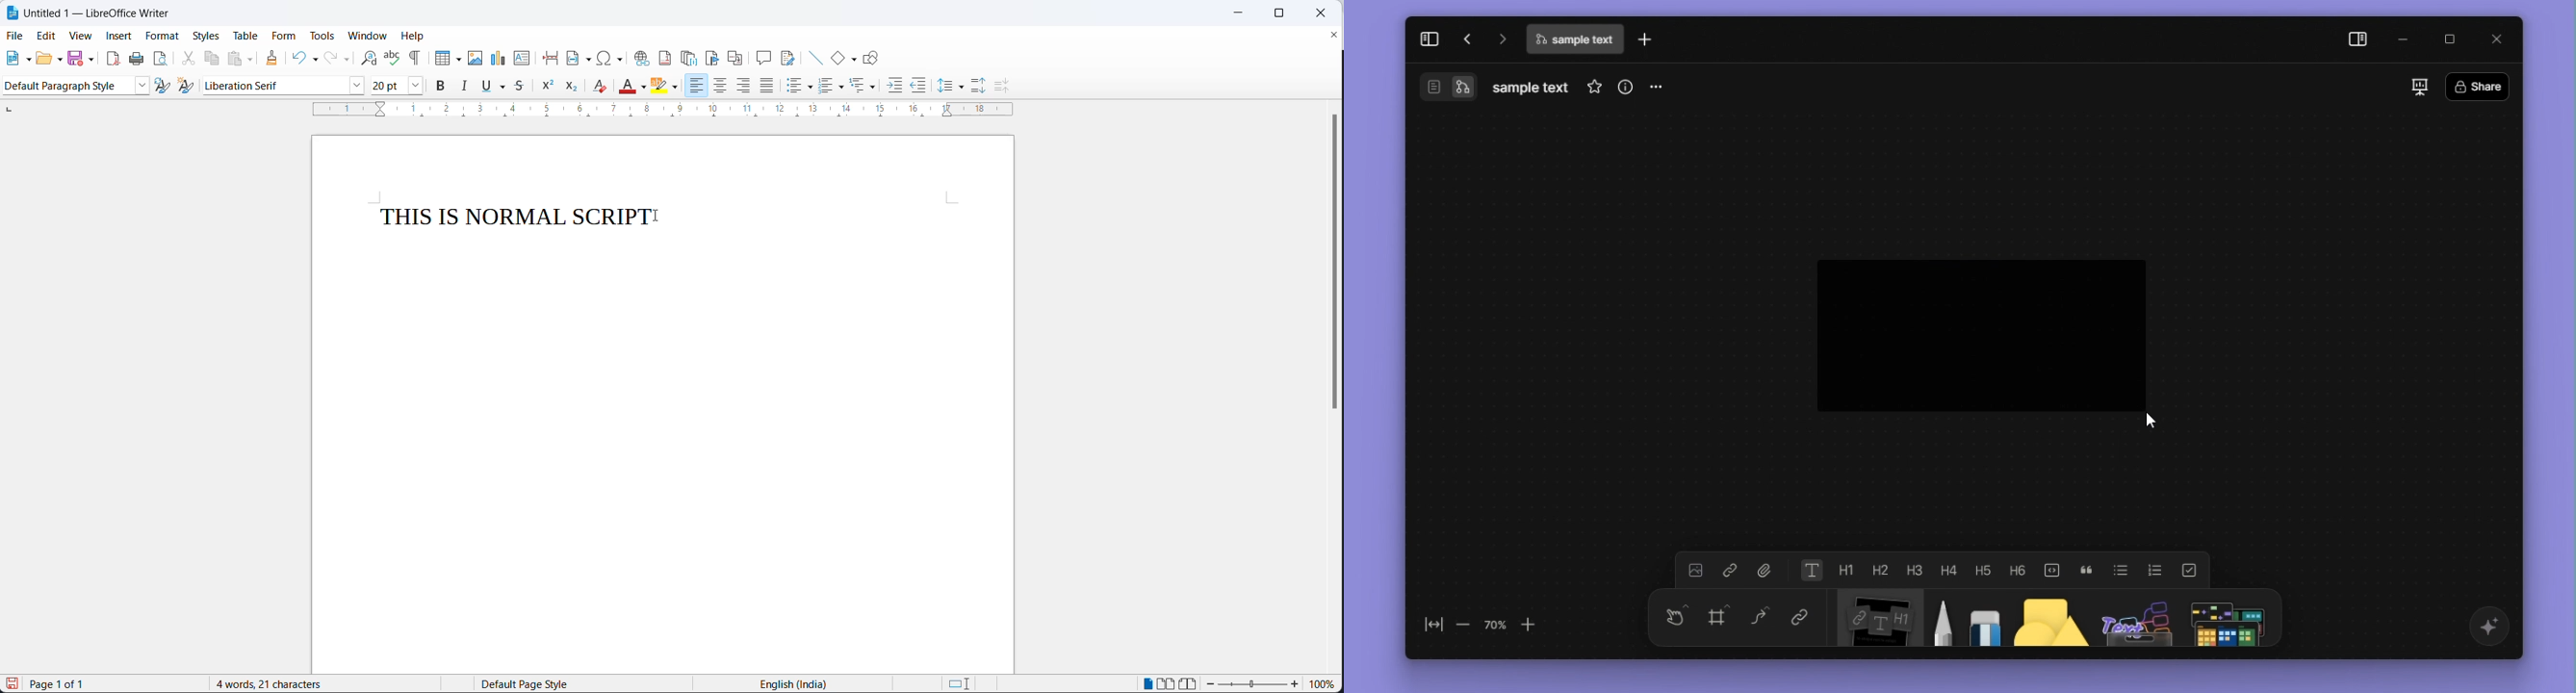  I want to click on insert footnote, so click(665, 57).